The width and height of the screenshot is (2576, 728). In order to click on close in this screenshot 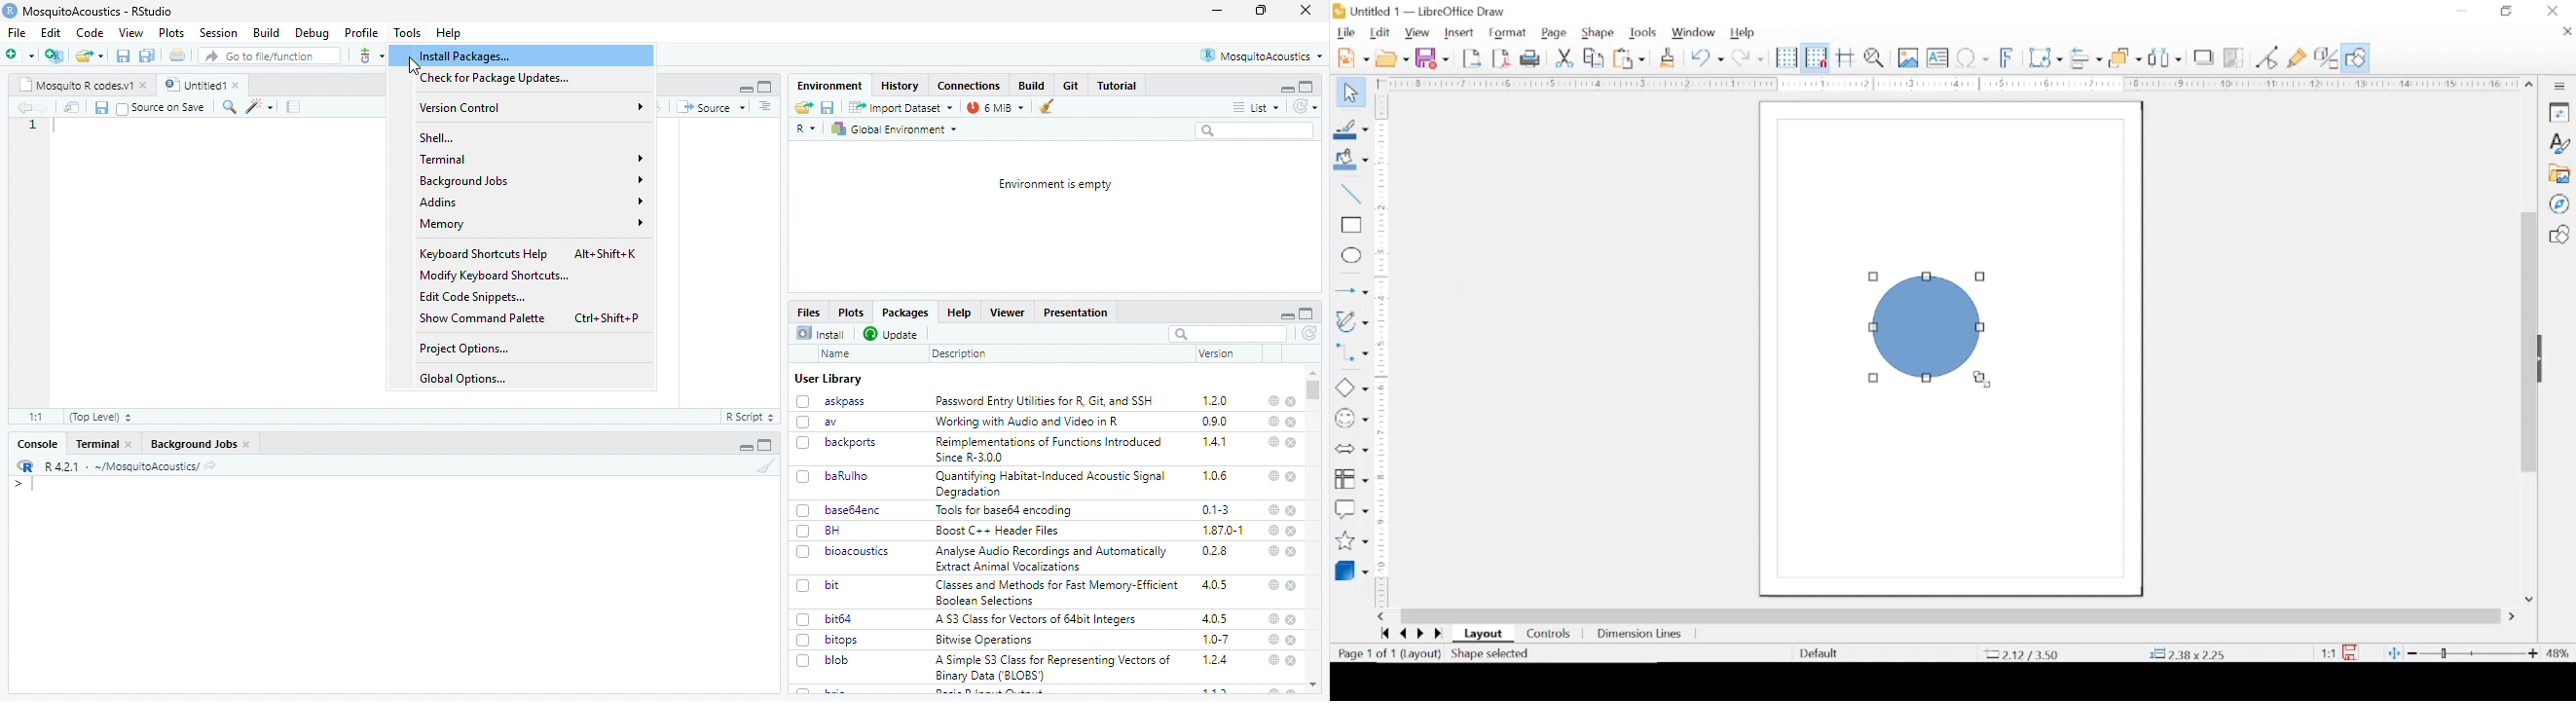, I will do `click(1292, 478)`.